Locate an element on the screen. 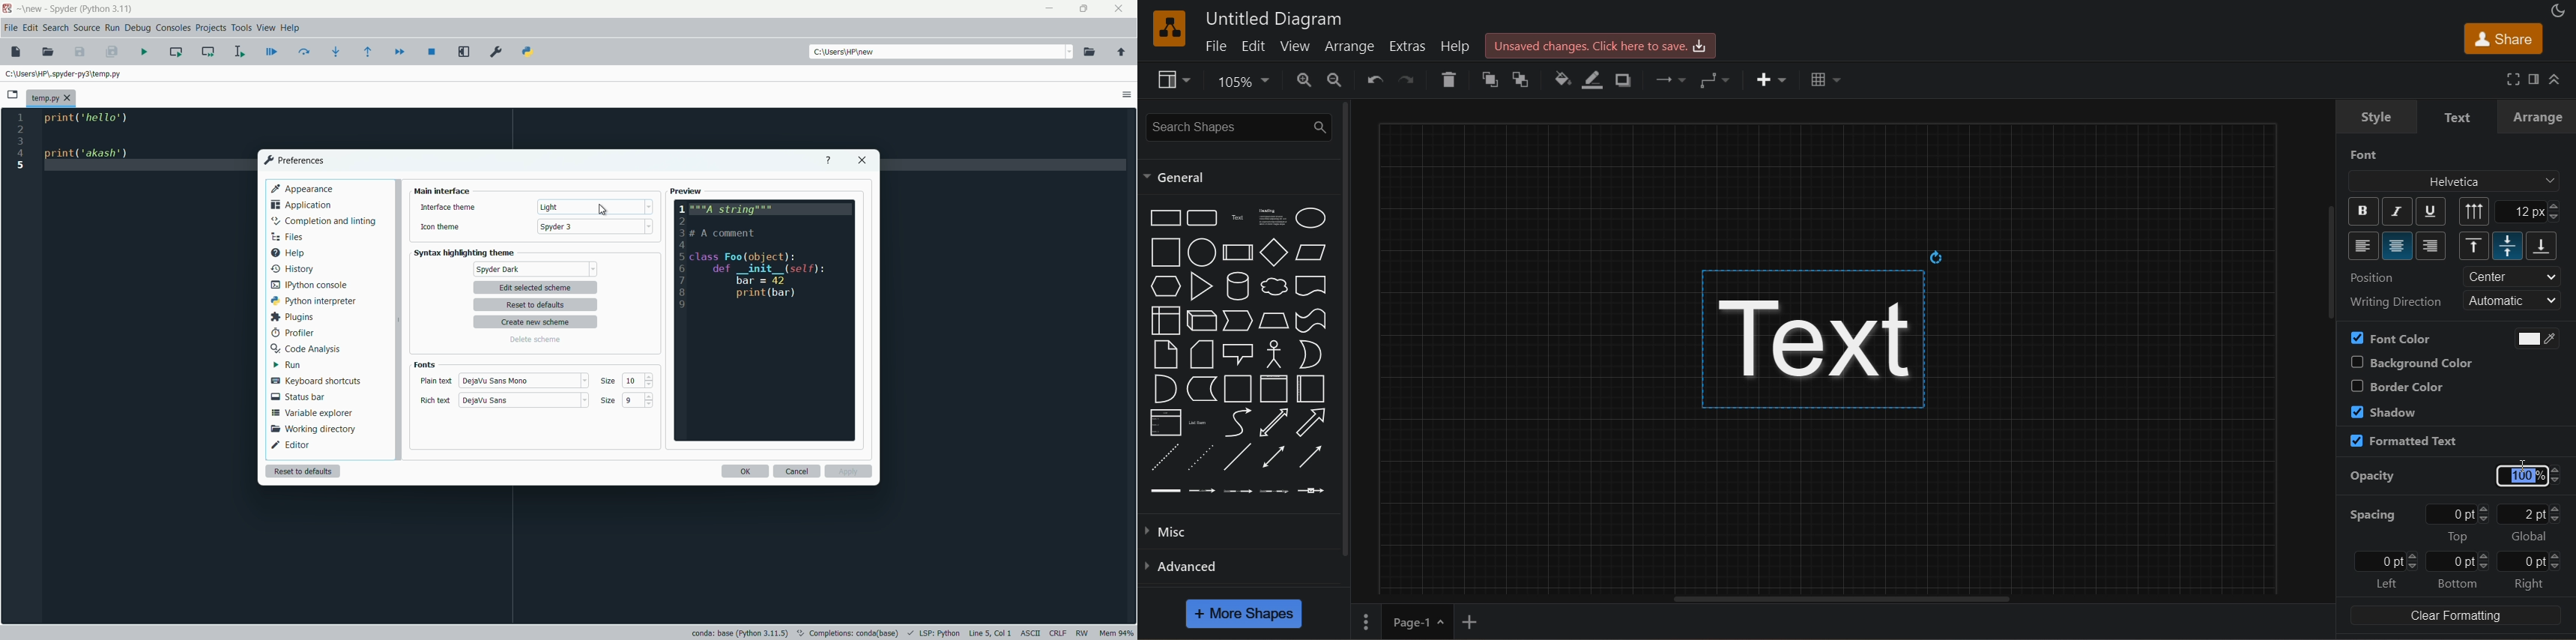 This screenshot has width=2576, height=644. bottom is located at coordinates (2457, 583).